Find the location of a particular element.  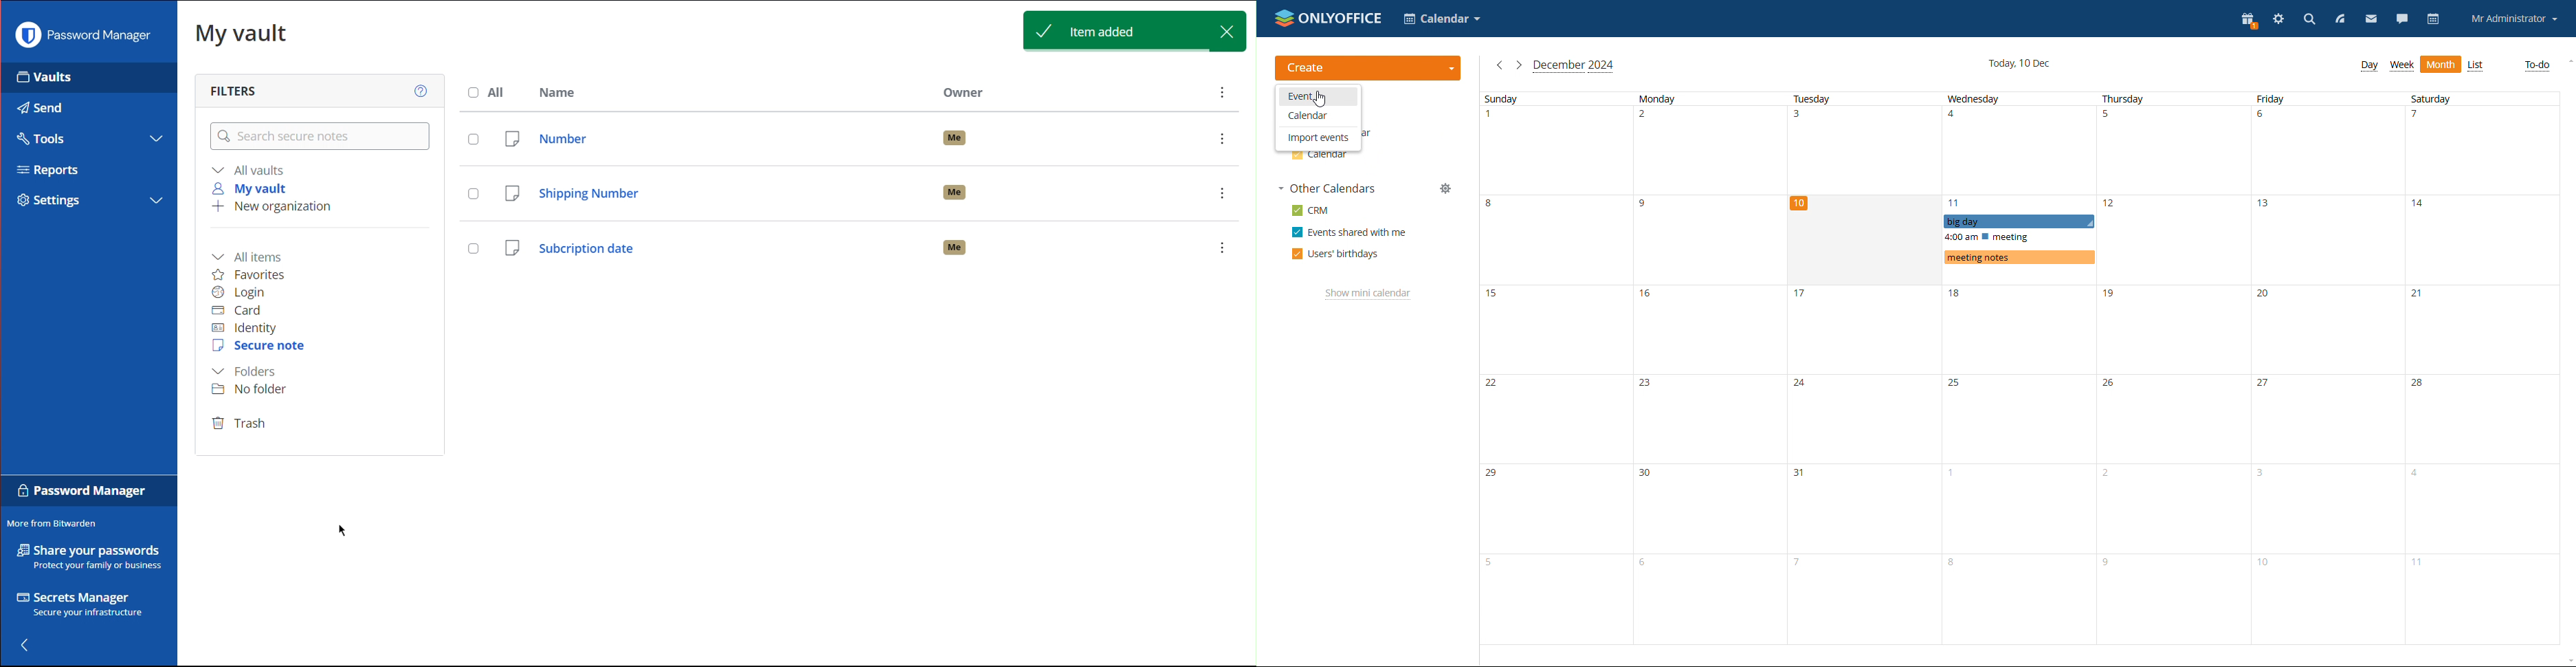

Share your passwords is located at coordinates (86, 557).